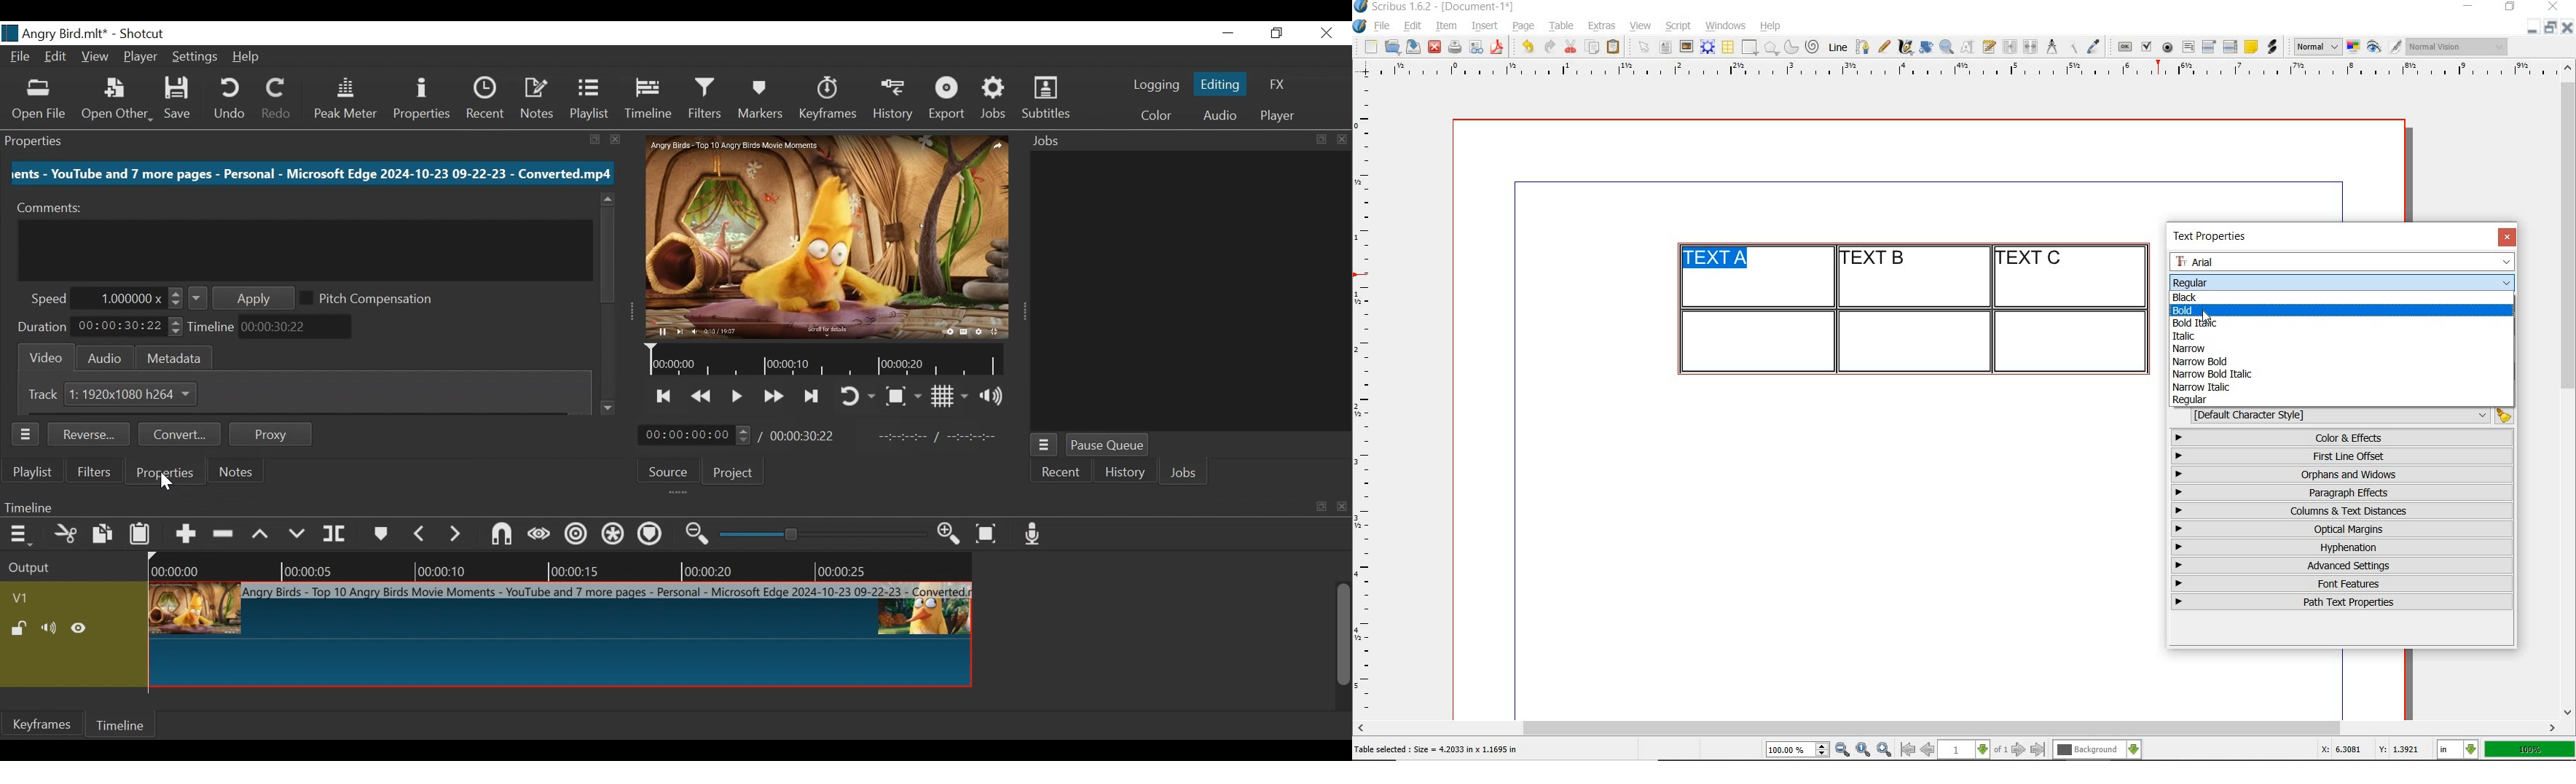 The image size is (2576, 784). What do you see at coordinates (2093, 48) in the screenshot?
I see `eye dropper` at bounding box center [2093, 48].